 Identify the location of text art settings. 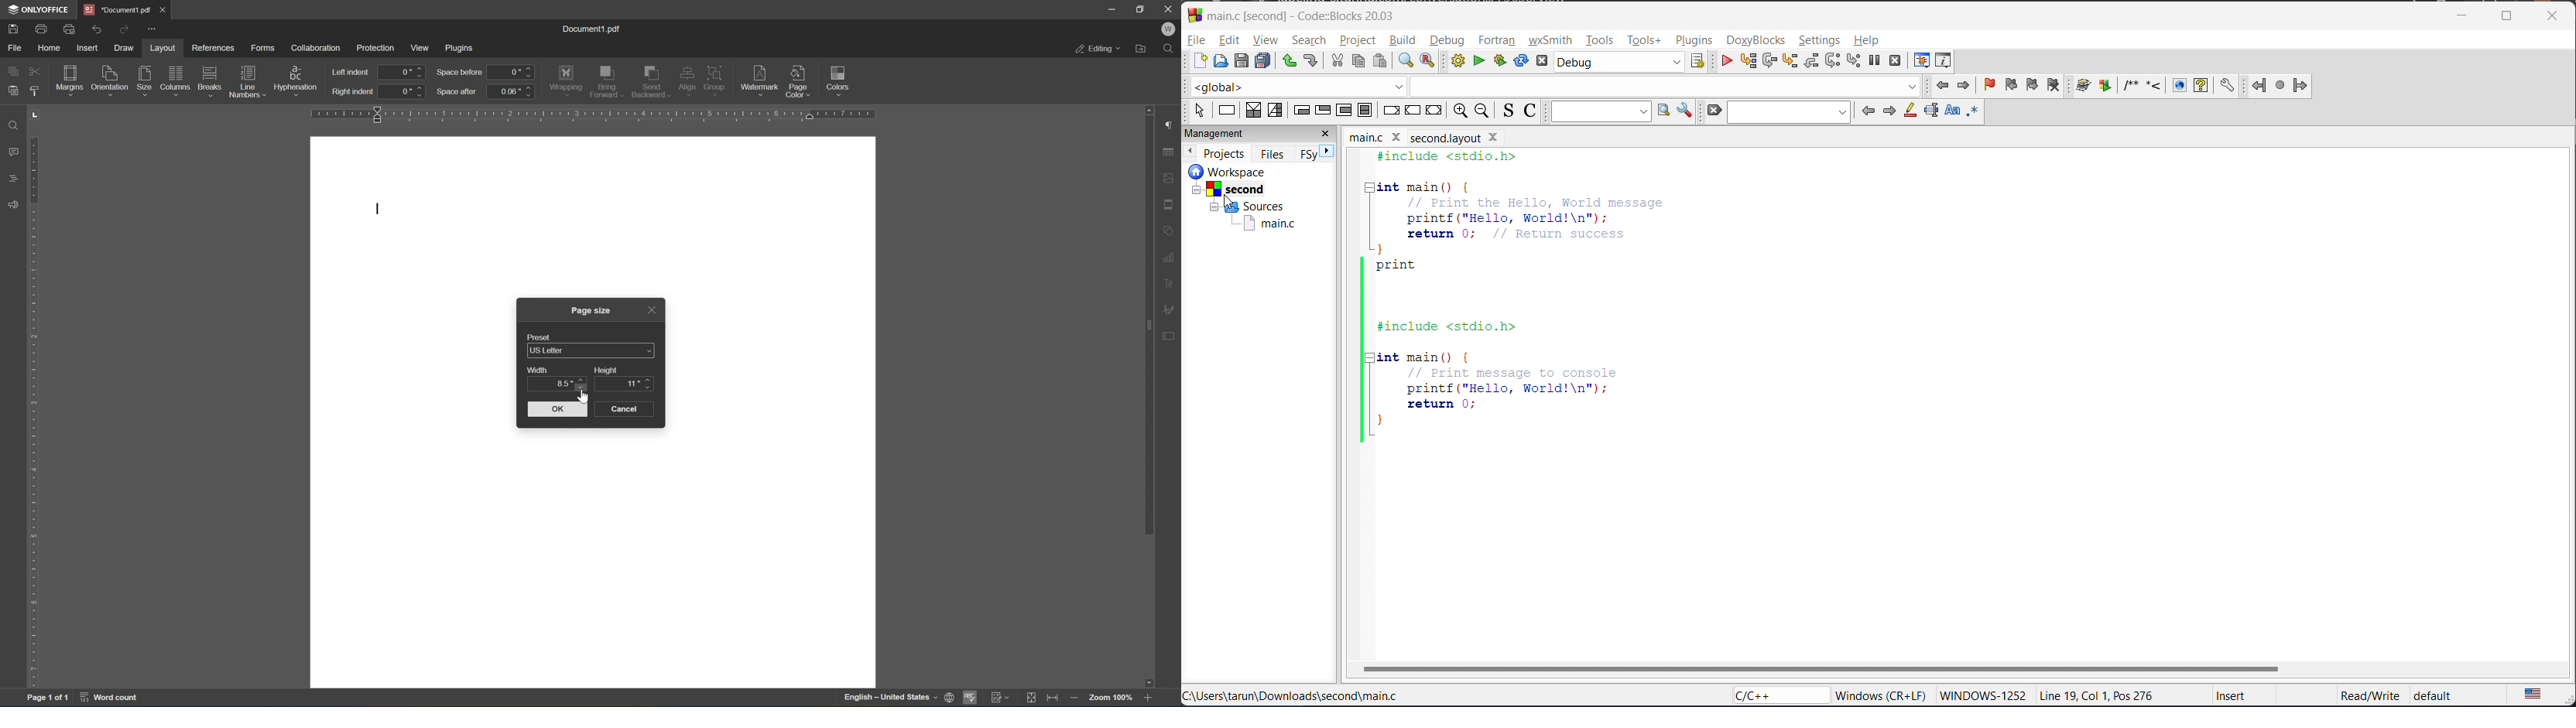
(1171, 282).